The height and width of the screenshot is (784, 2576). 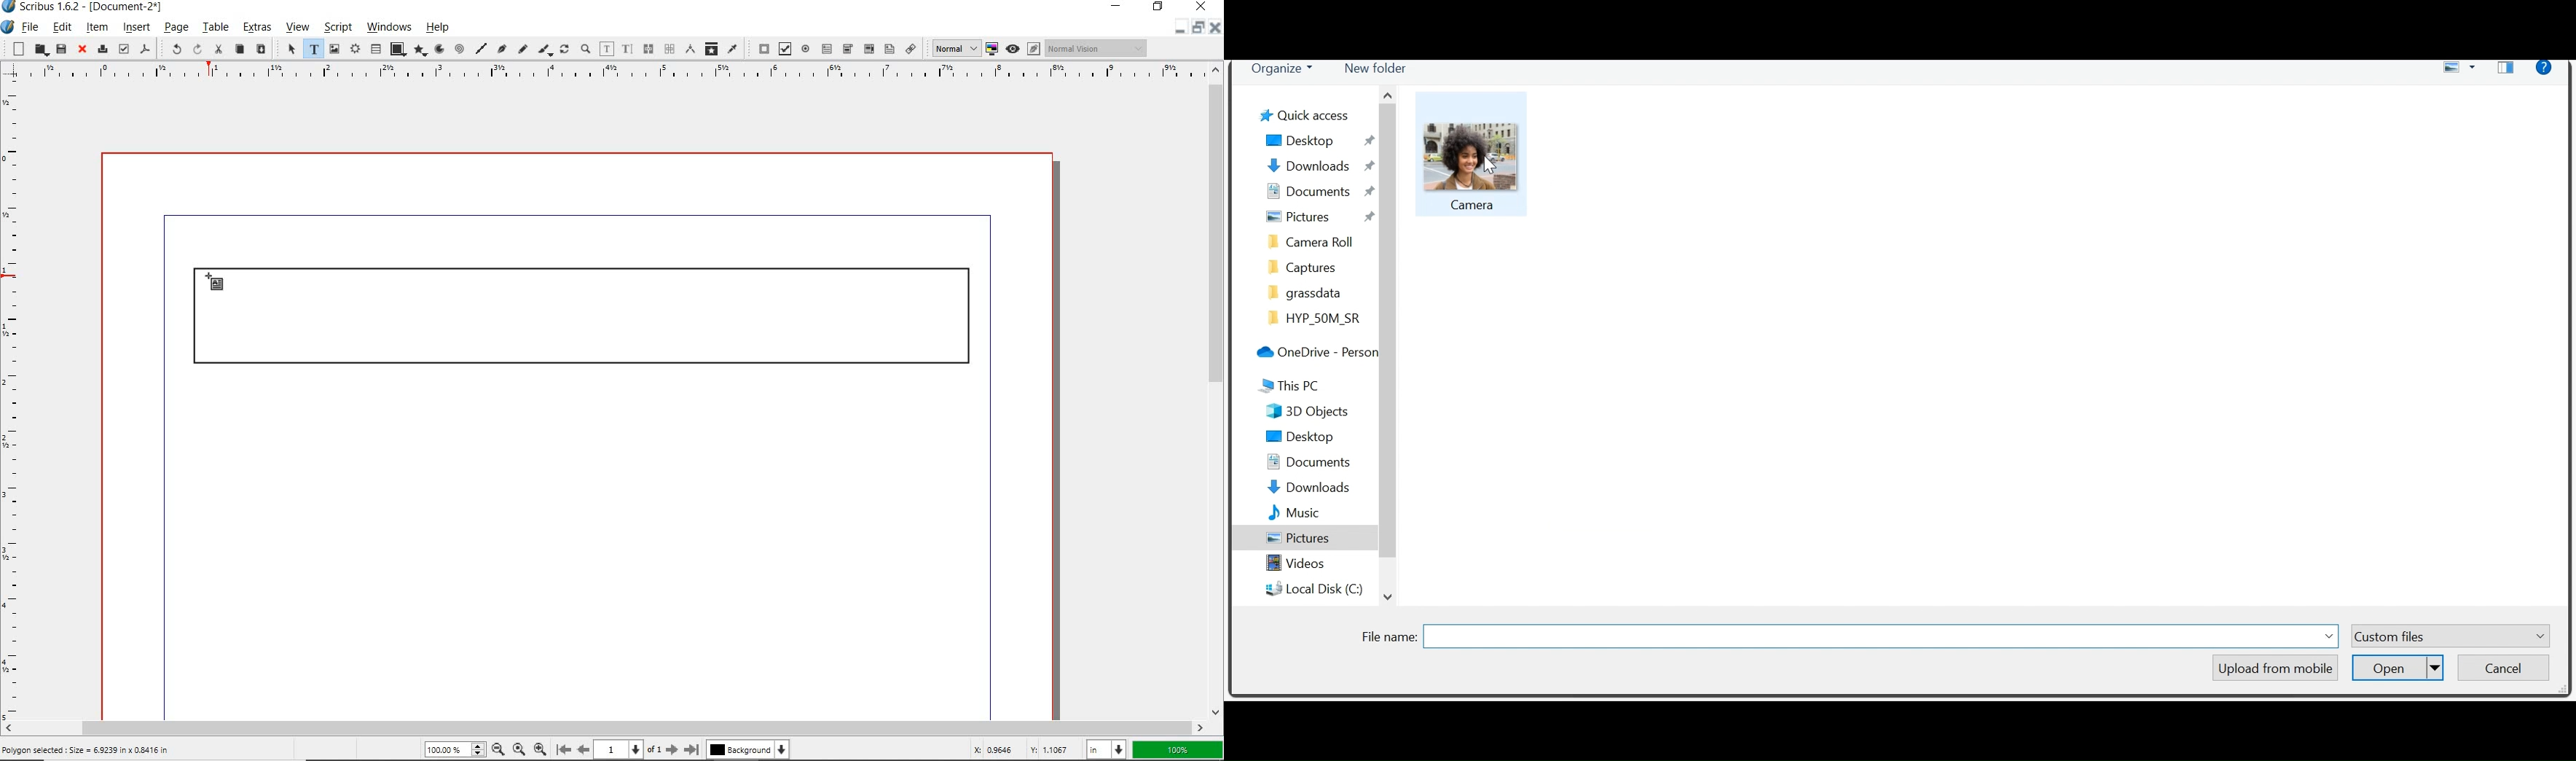 What do you see at coordinates (1318, 164) in the screenshot?
I see `Downloads` at bounding box center [1318, 164].